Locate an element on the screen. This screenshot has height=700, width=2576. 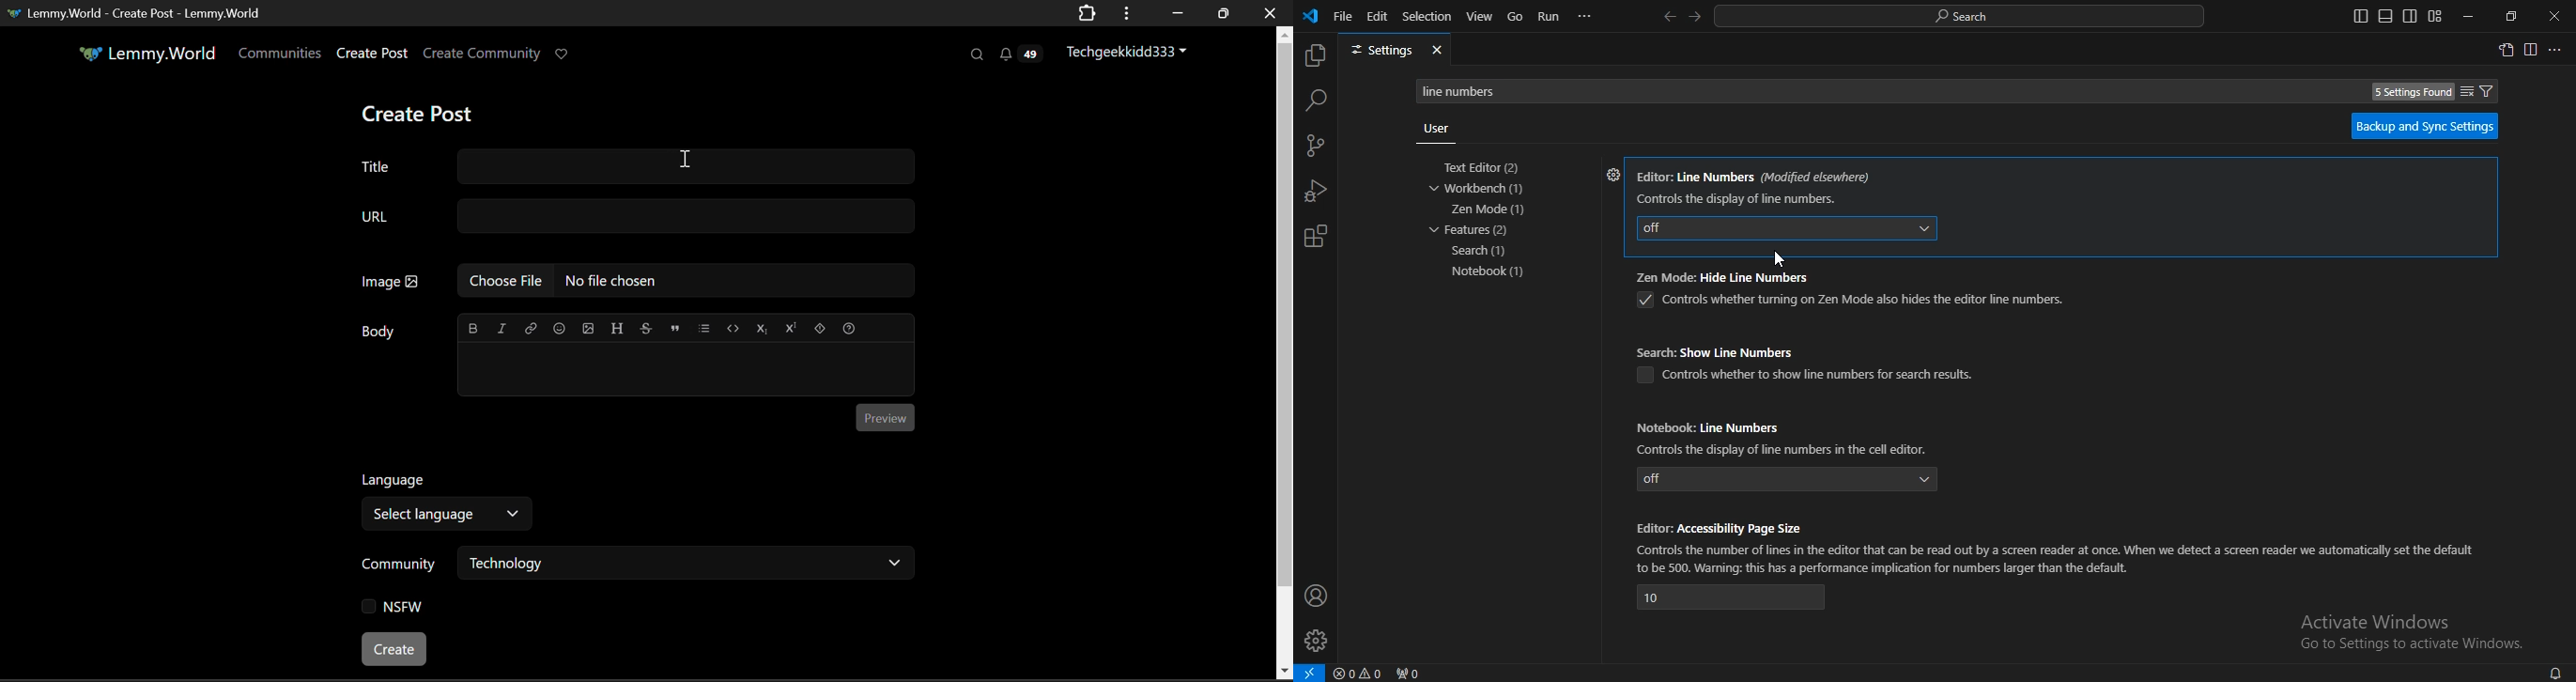
open settings is located at coordinates (2506, 49).